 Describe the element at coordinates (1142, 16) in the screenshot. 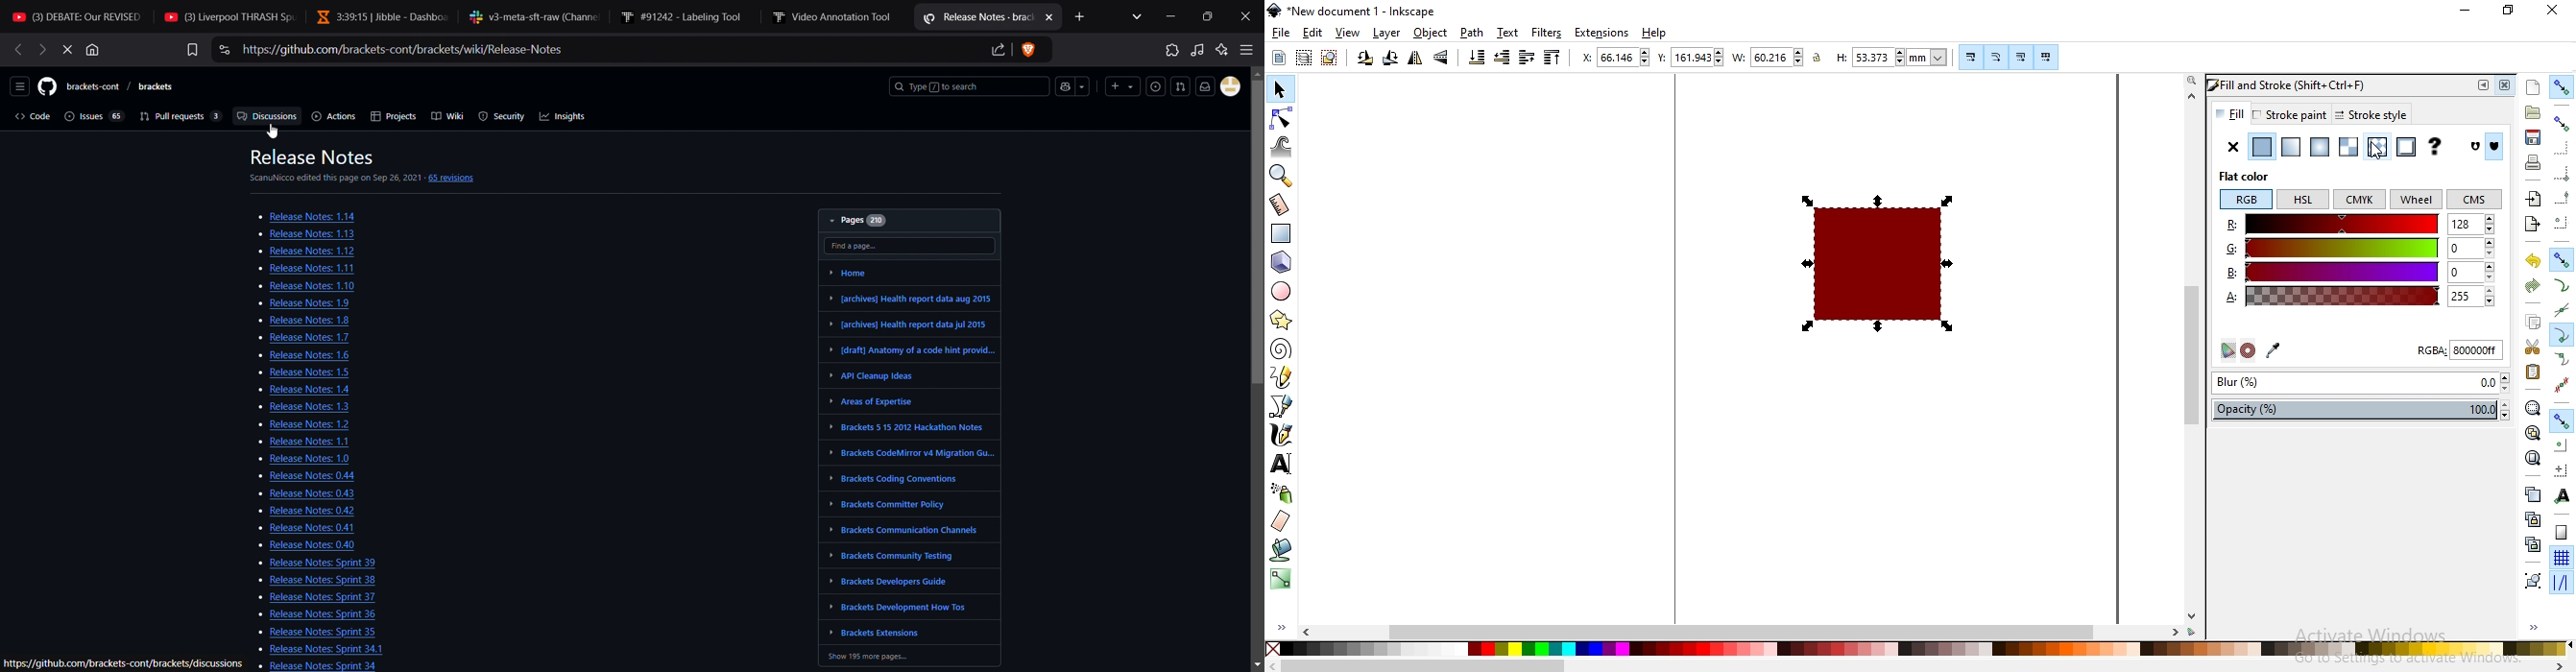

I see `search tab` at that location.